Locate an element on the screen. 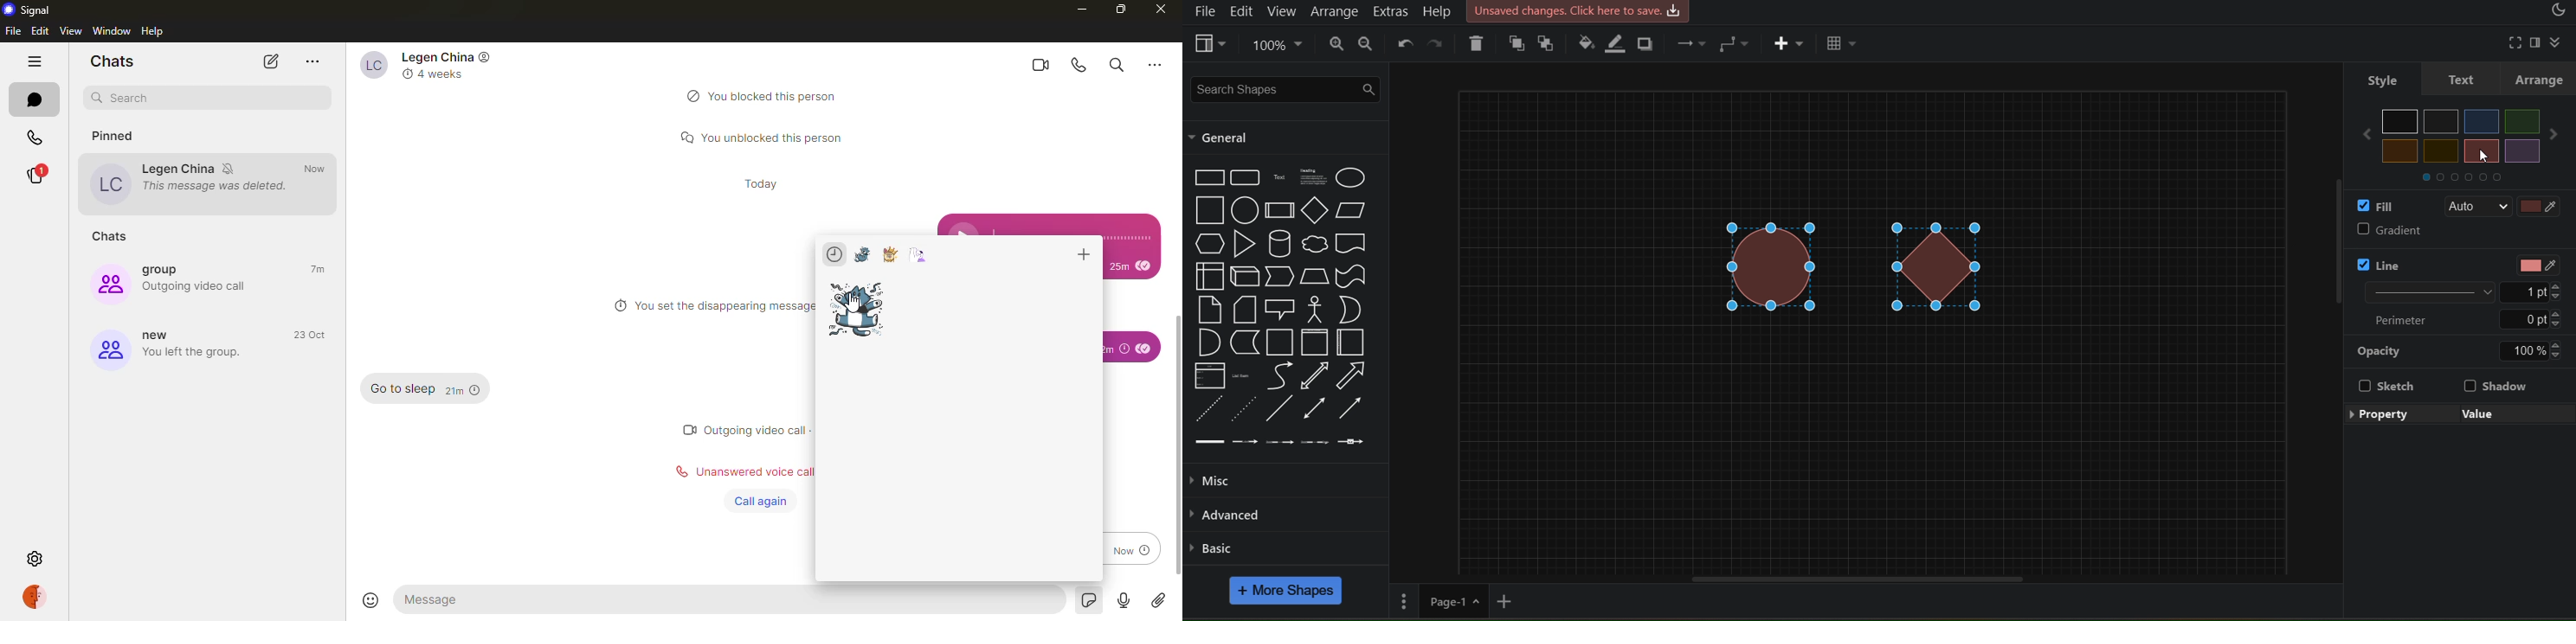   is located at coordinates (2443, 151).